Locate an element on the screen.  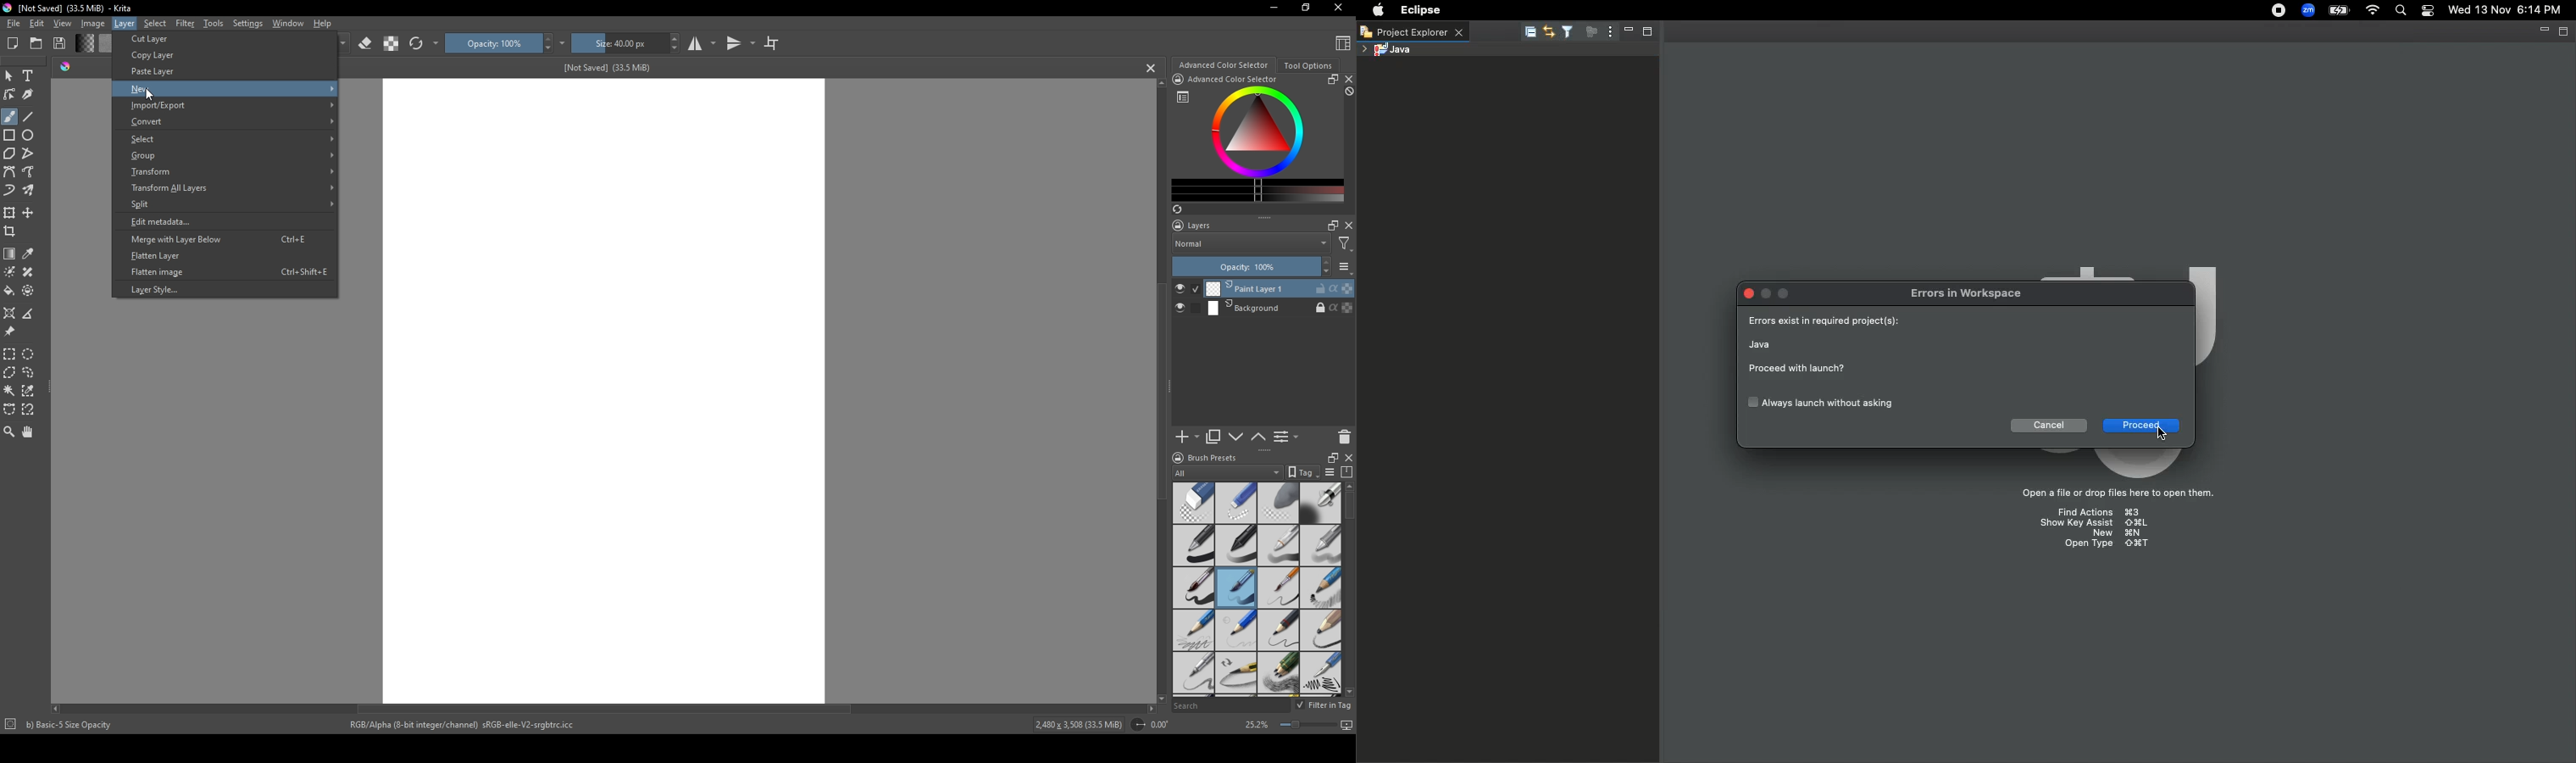
minimize is located at coordinates (1275, 7).